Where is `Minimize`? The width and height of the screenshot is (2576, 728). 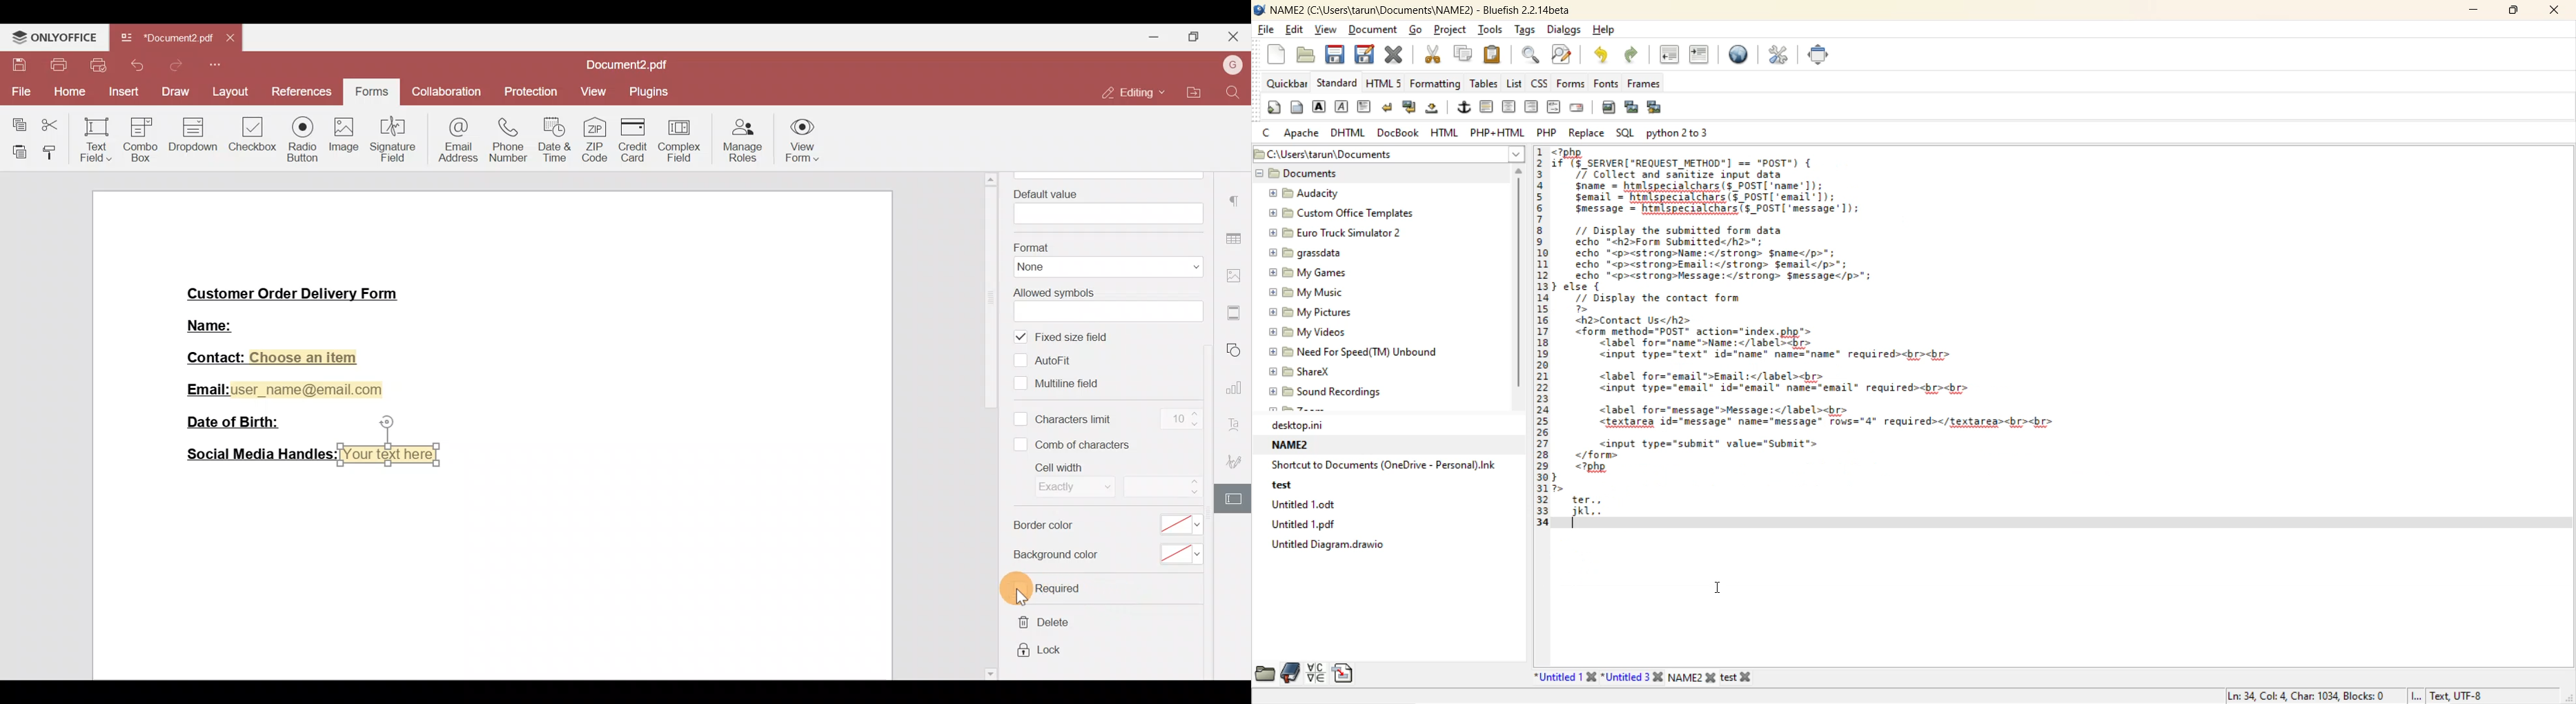
Minimize is located at coordinates (1154, 36).